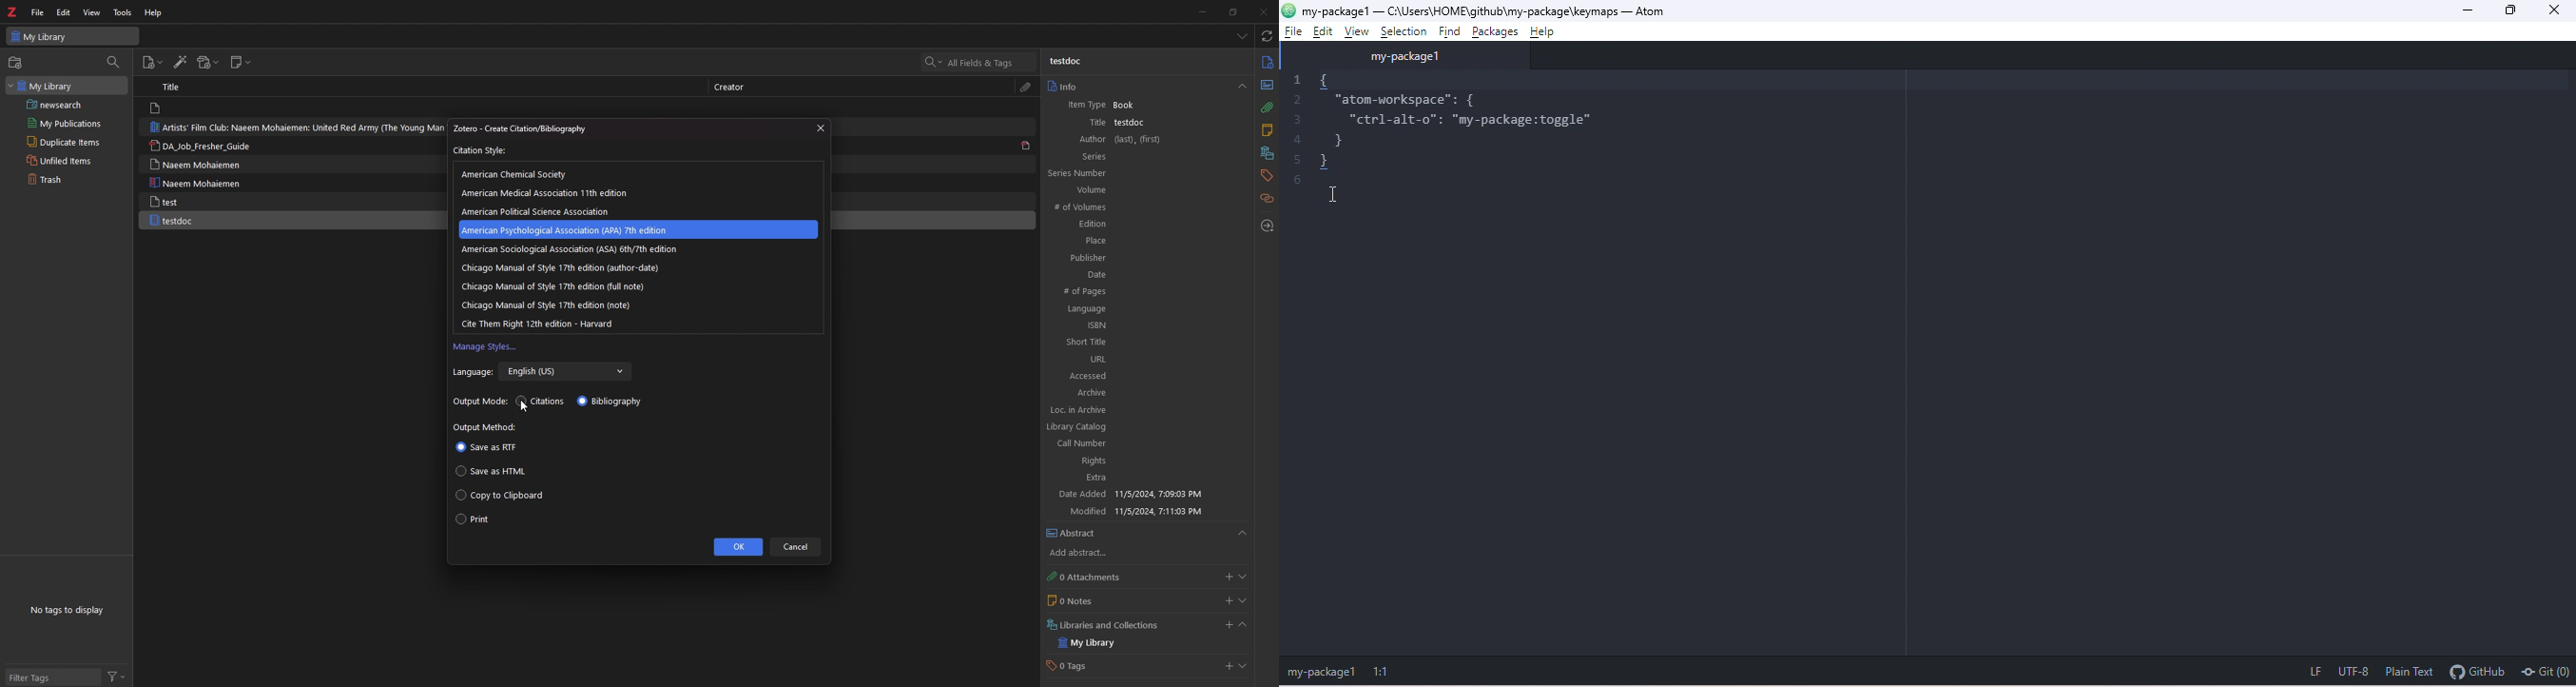 Image resolution: width=2576 pixels, height=700 pixels. I want to click on tags to display, so click(71, 610).